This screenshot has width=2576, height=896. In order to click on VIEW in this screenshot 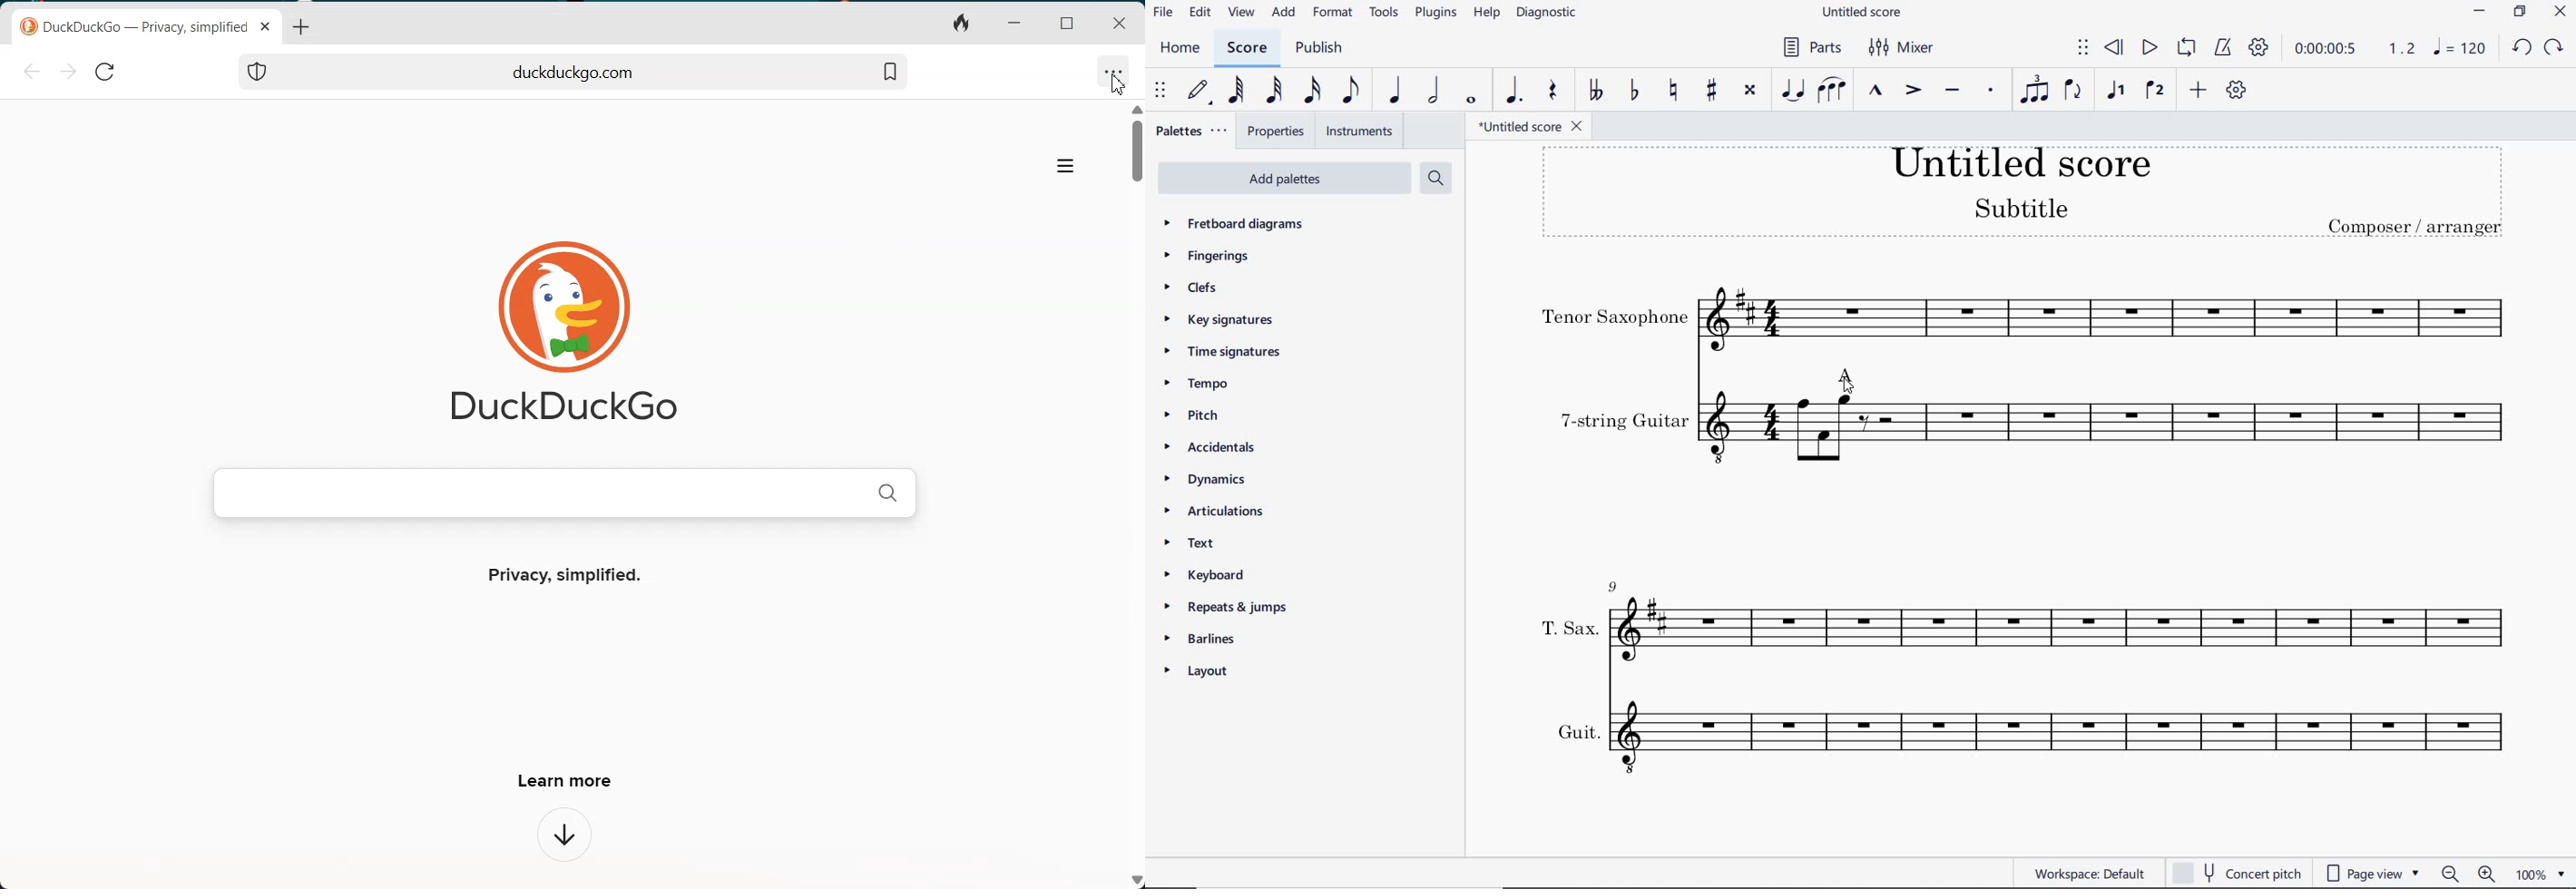, I will do `click(1240, 12)`.